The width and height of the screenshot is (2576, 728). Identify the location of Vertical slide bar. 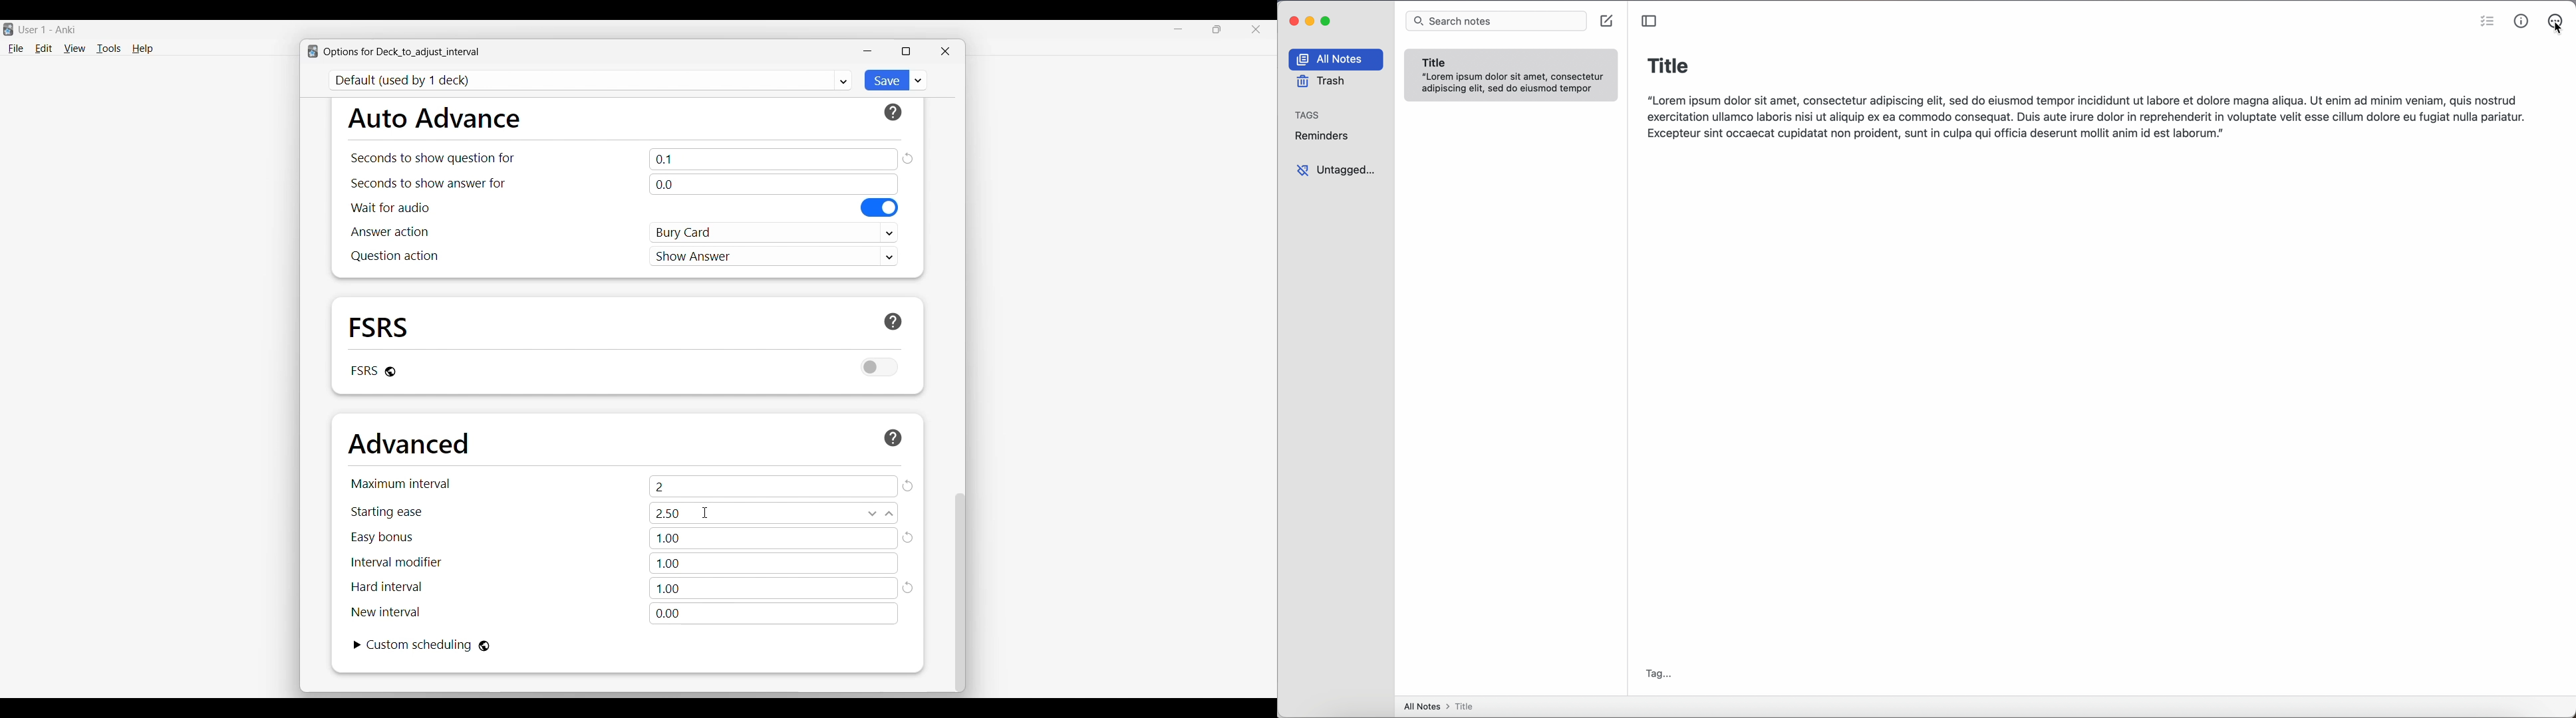
(960, 593).